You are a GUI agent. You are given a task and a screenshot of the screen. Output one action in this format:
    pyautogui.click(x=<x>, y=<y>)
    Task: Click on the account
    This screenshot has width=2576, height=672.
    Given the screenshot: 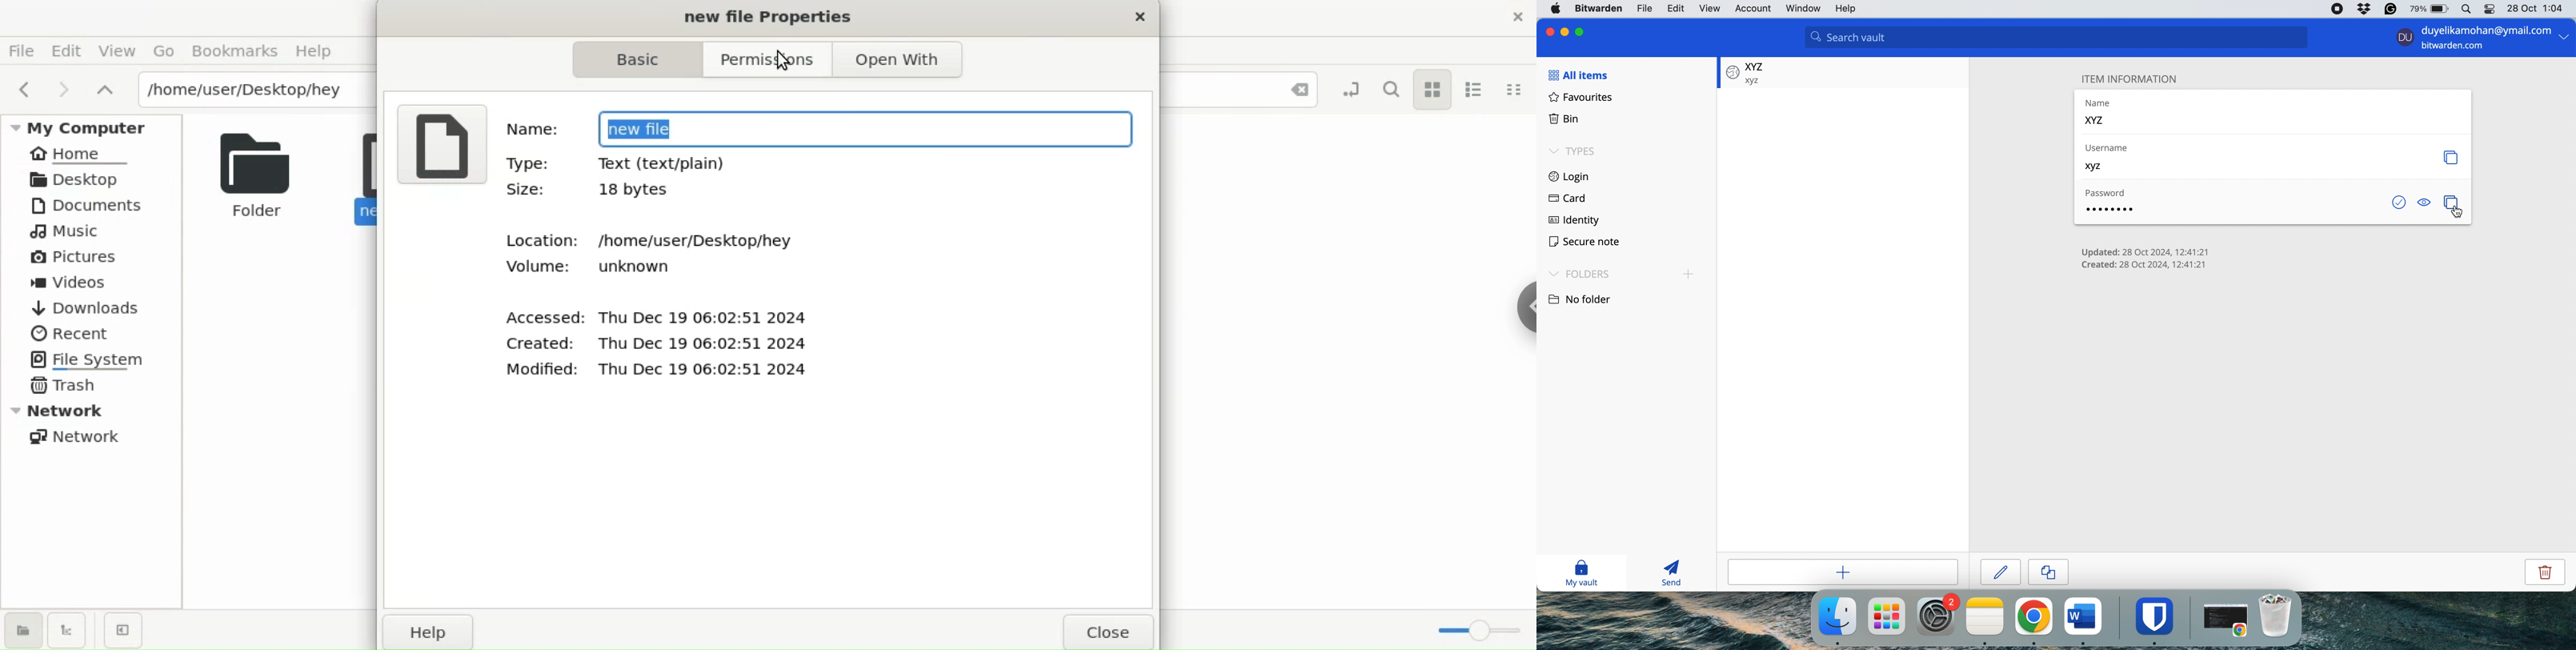 What is the action you would take?
    pyautogui.click(x=1754, y=8)
    